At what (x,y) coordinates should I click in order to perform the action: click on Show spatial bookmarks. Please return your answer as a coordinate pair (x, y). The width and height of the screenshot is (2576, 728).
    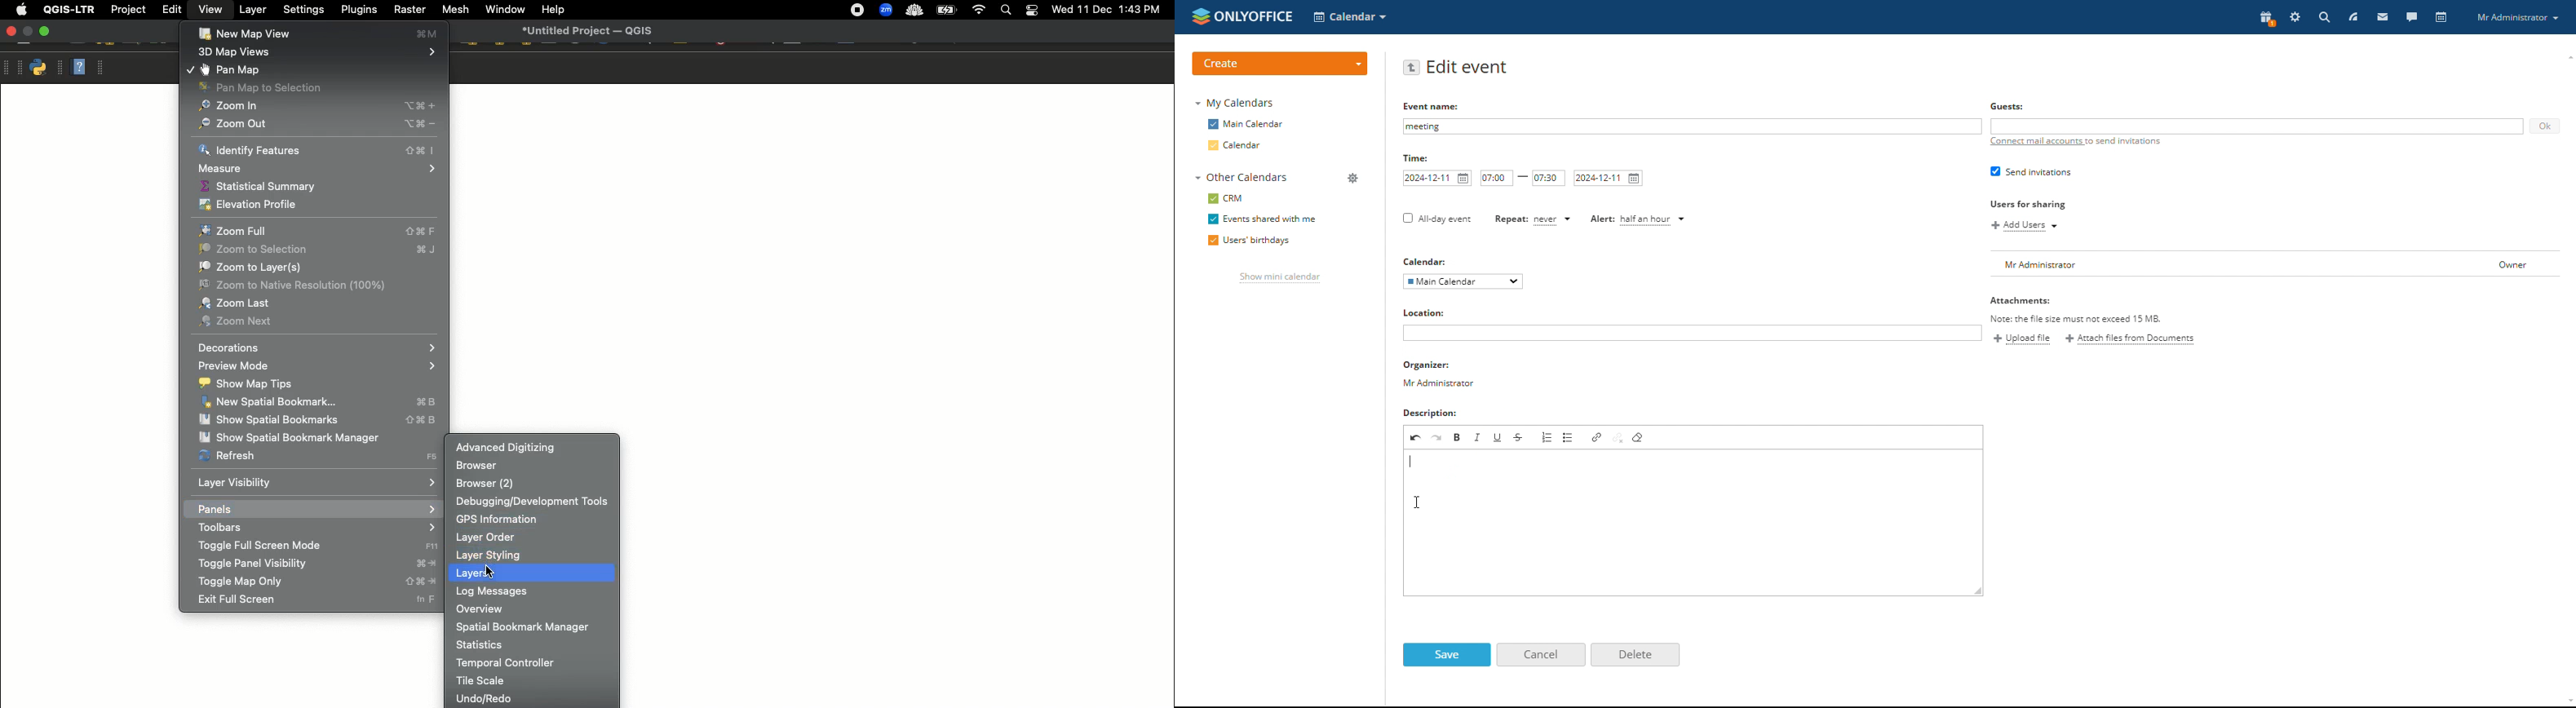
    Looking at the image, I should click on (319, 421).